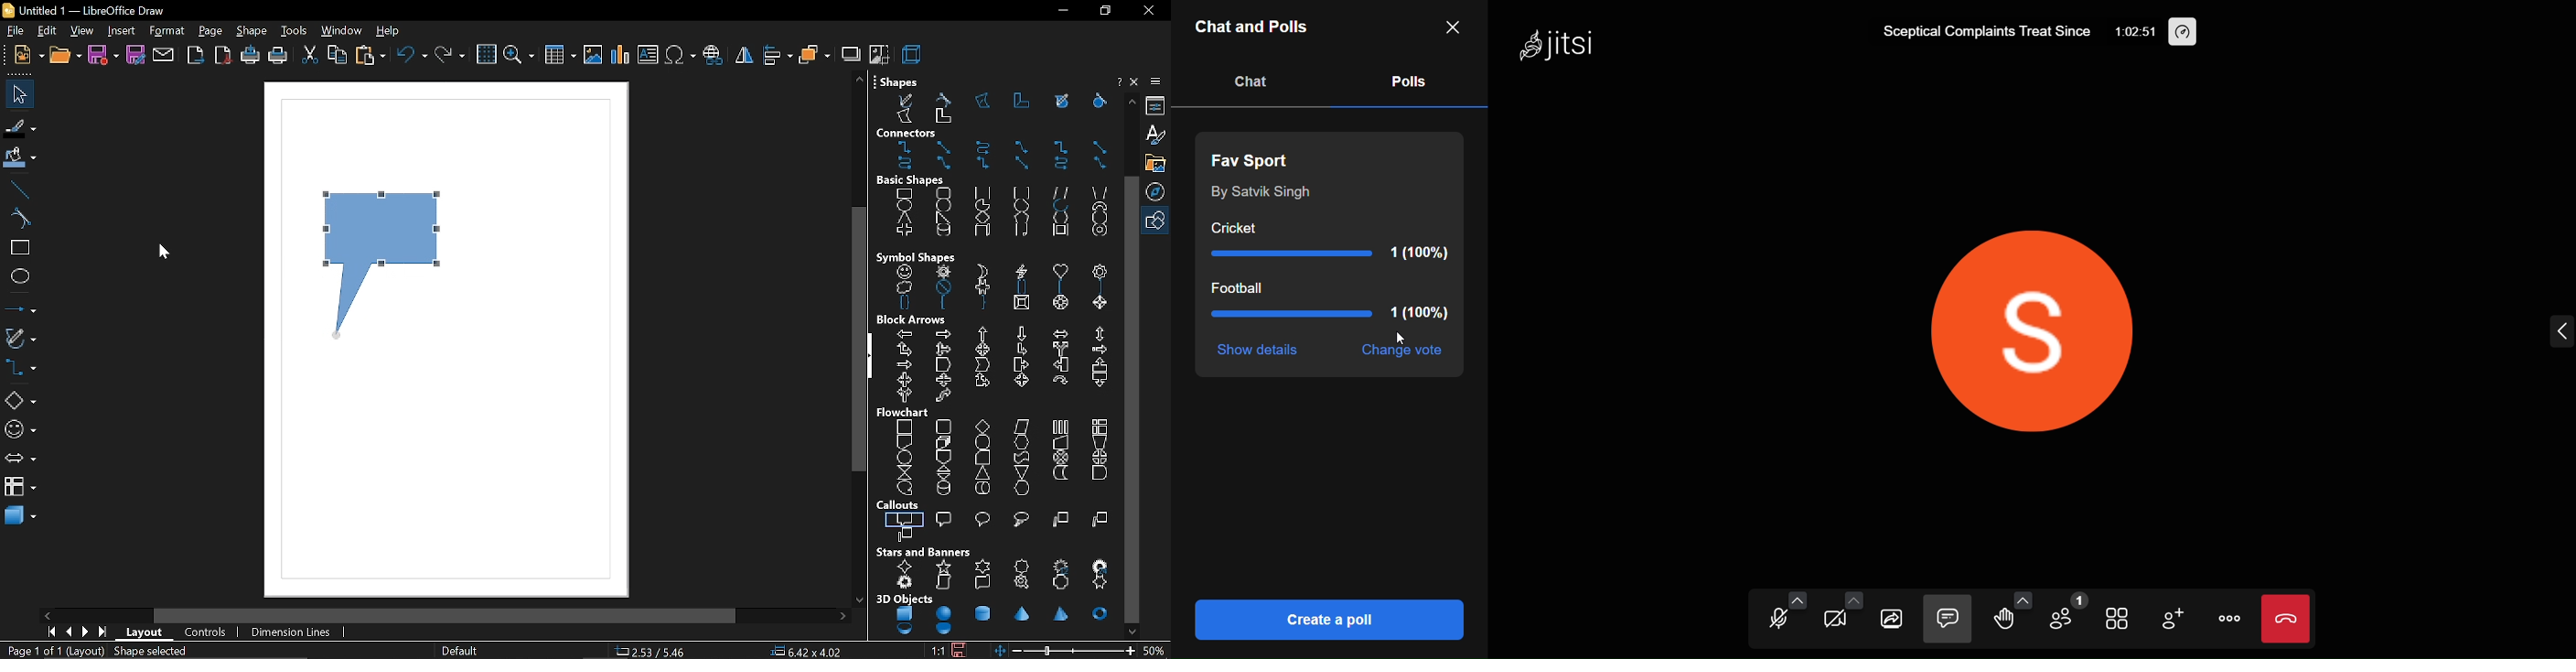 This screenshot has height=672, width=2576. What do you see at coordinates (906, 333) in the screenshot?
I see `left arrow` at bounding box center [906, 333].